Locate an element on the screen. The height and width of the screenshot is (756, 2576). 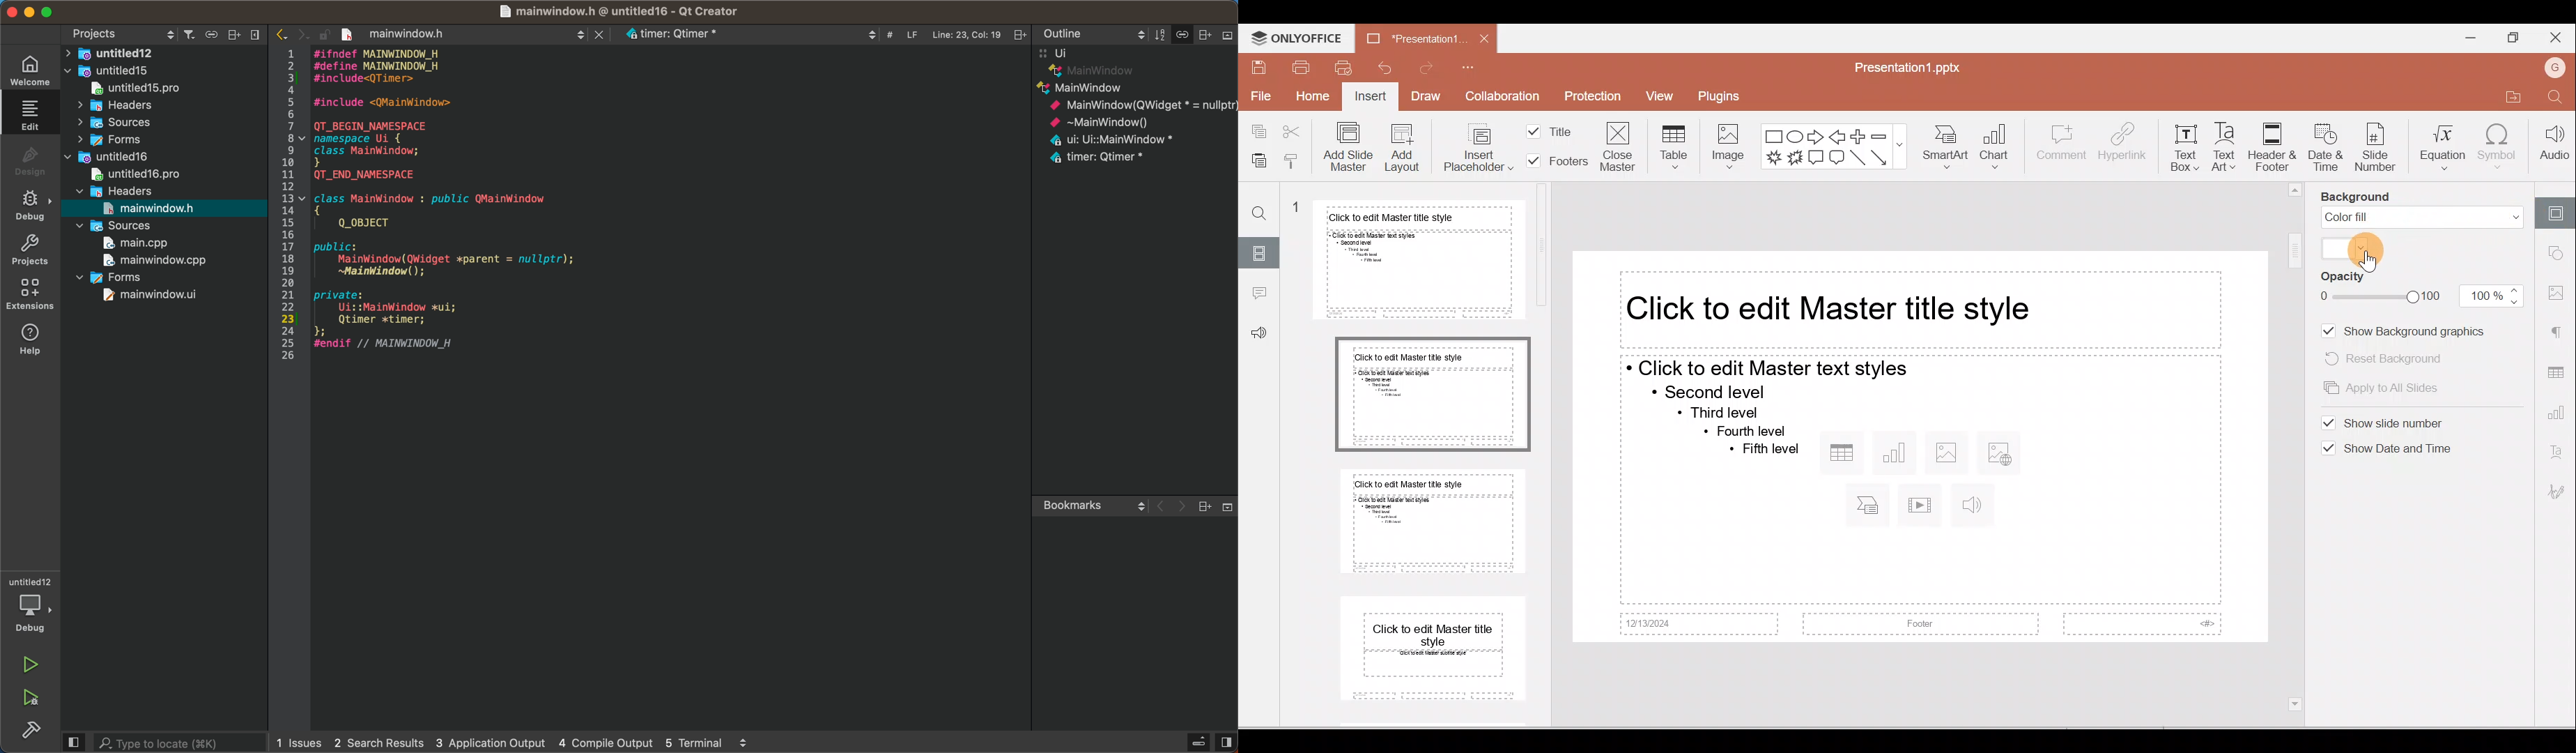
Apply to all slides is located at coordinates (2386, 388).